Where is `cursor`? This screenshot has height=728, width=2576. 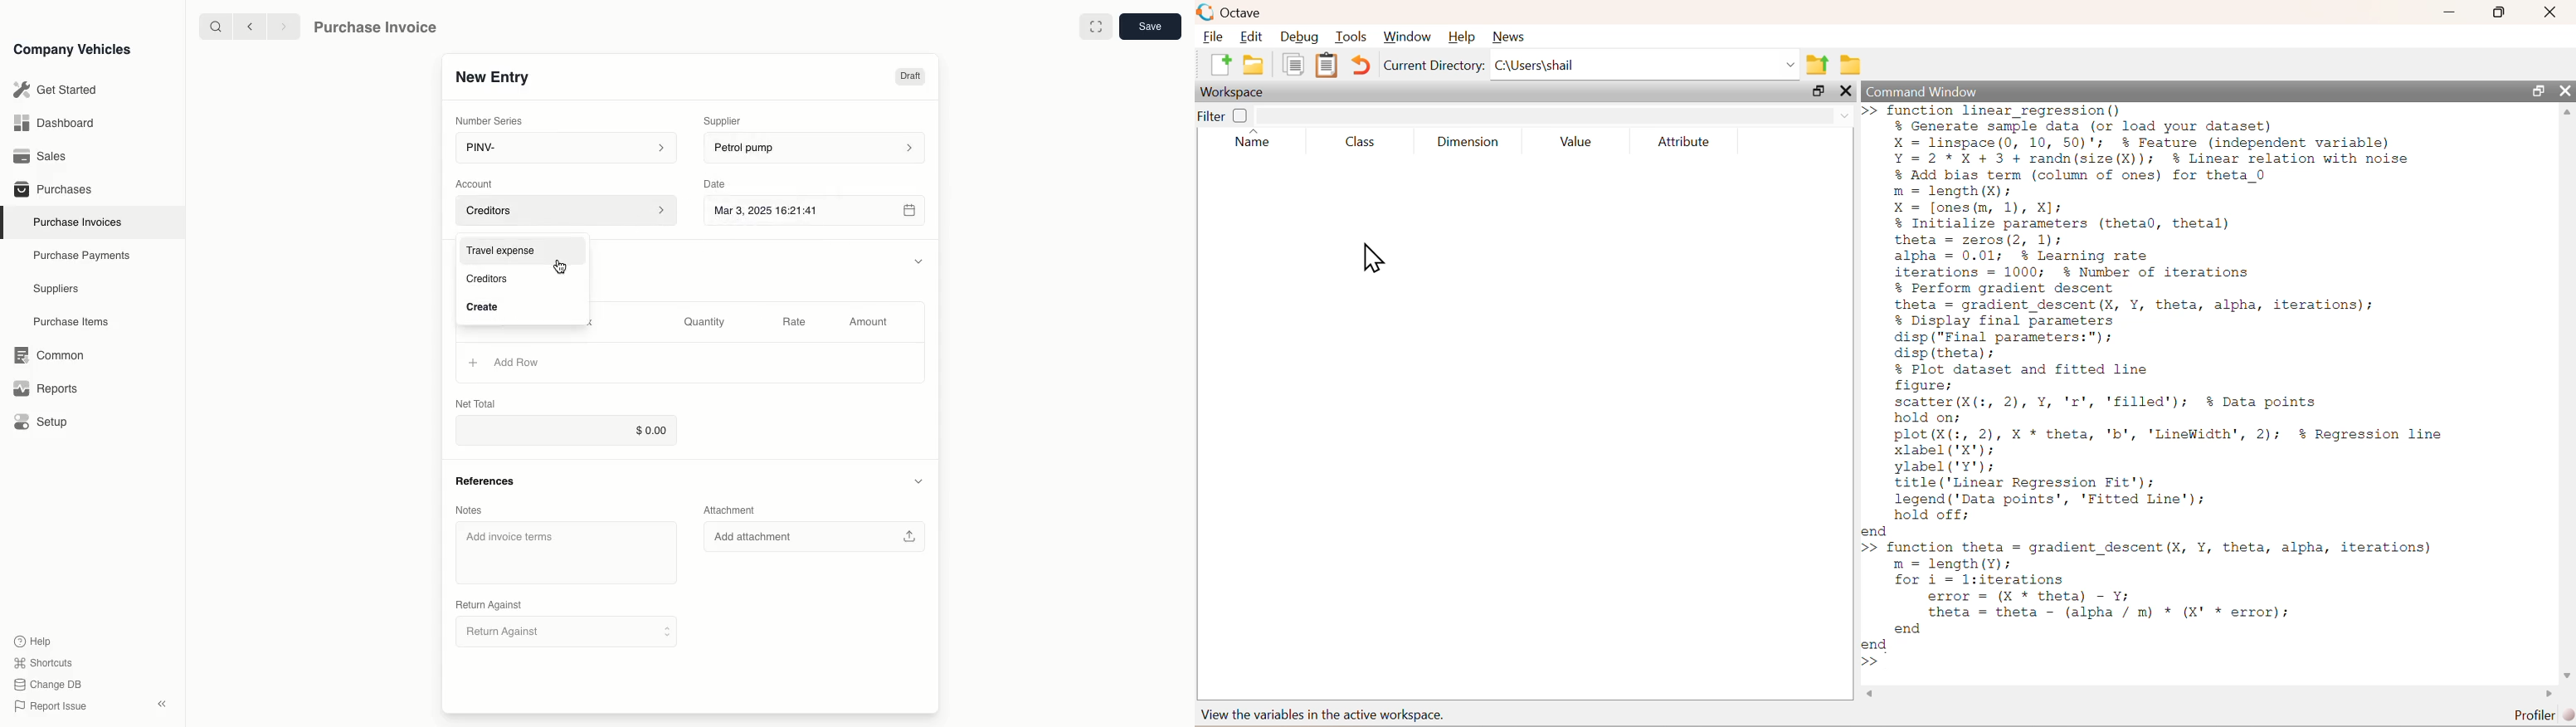
cursor is located at coordinates (561, 268).